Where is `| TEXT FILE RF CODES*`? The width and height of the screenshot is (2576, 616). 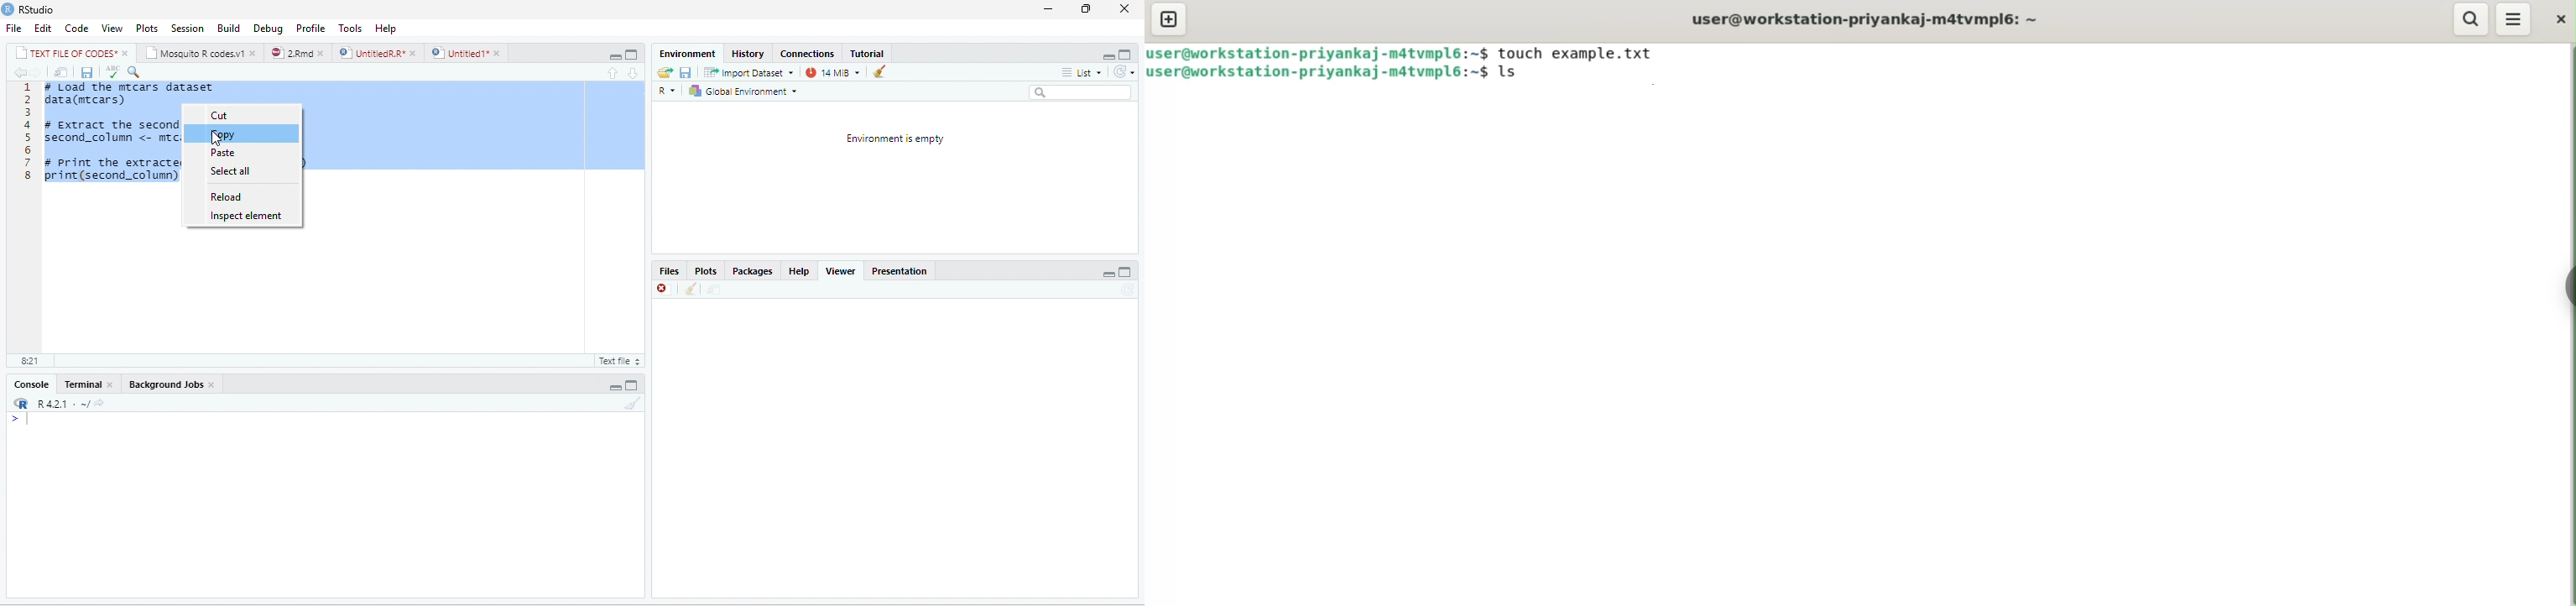
| TEXT FILE RF CODES* is located at coordinates (65, 51).